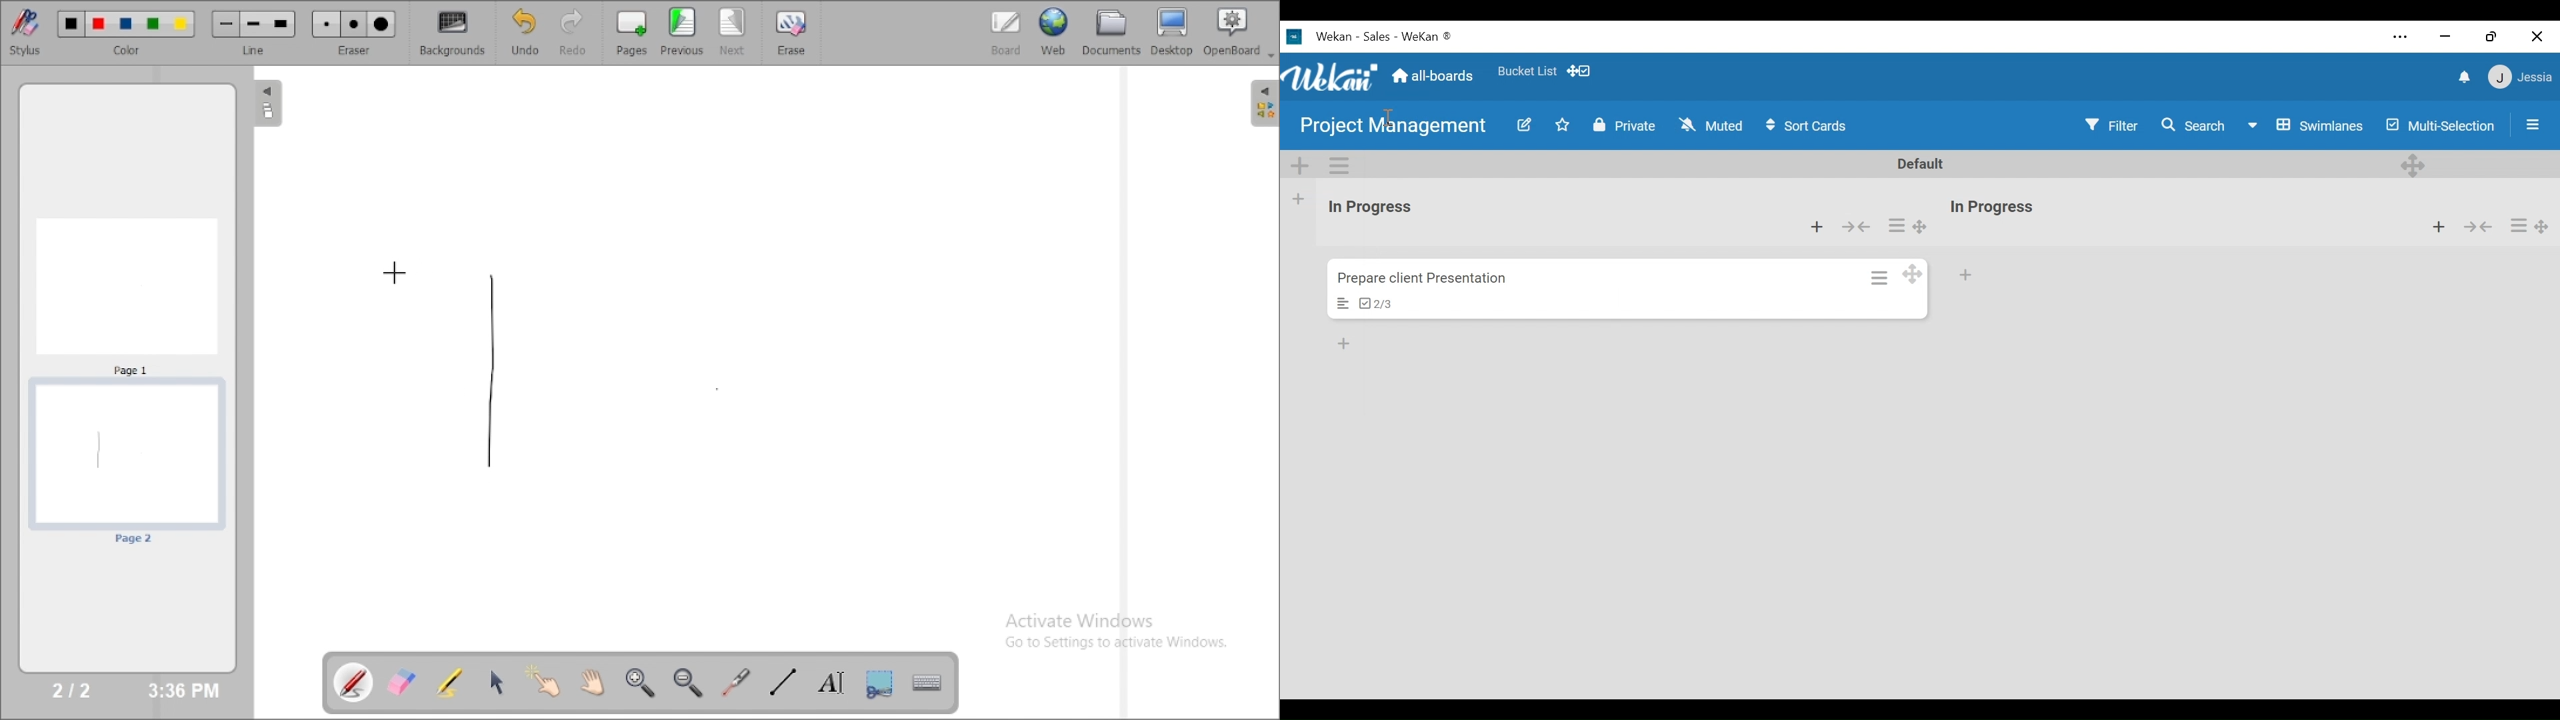 Image resolution: width=2576 pixels, height=728 pixels. What do you see at coordinates (1991, 208) in the screenshot?
I see `List name` at bounding box center [1991, 208].